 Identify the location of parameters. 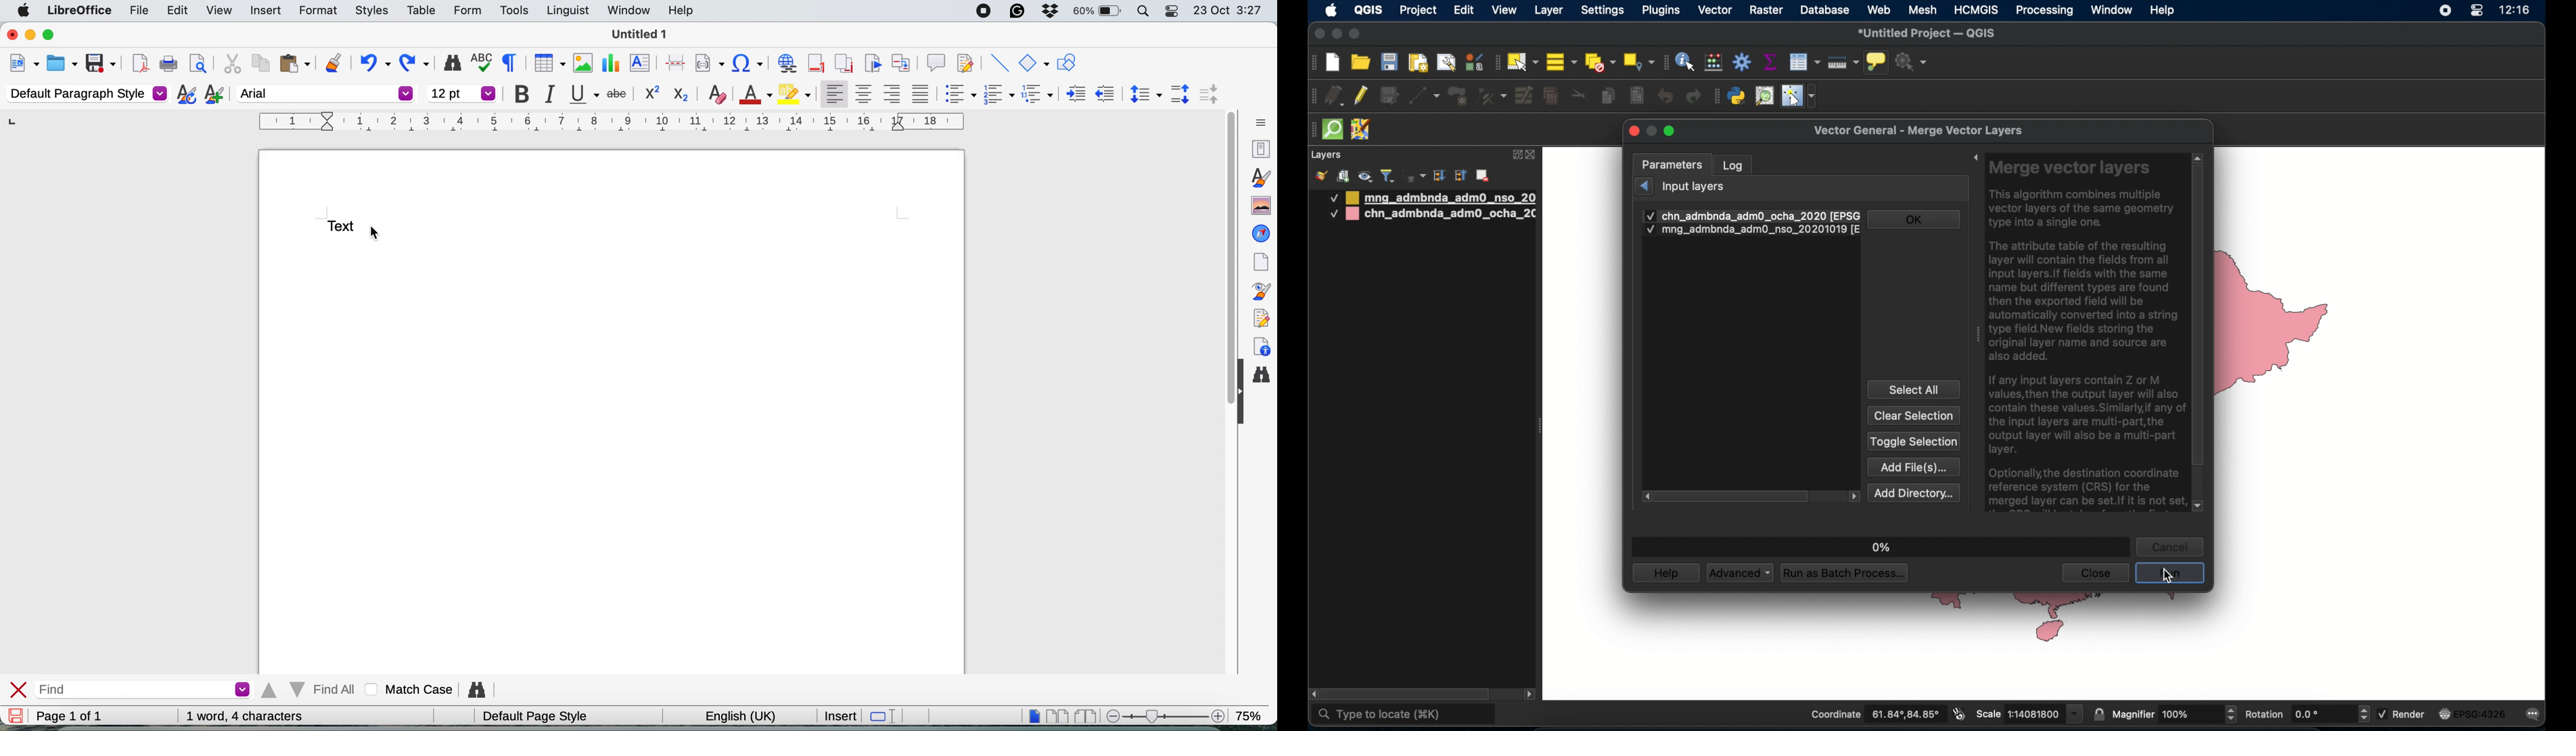
(1672, 164).